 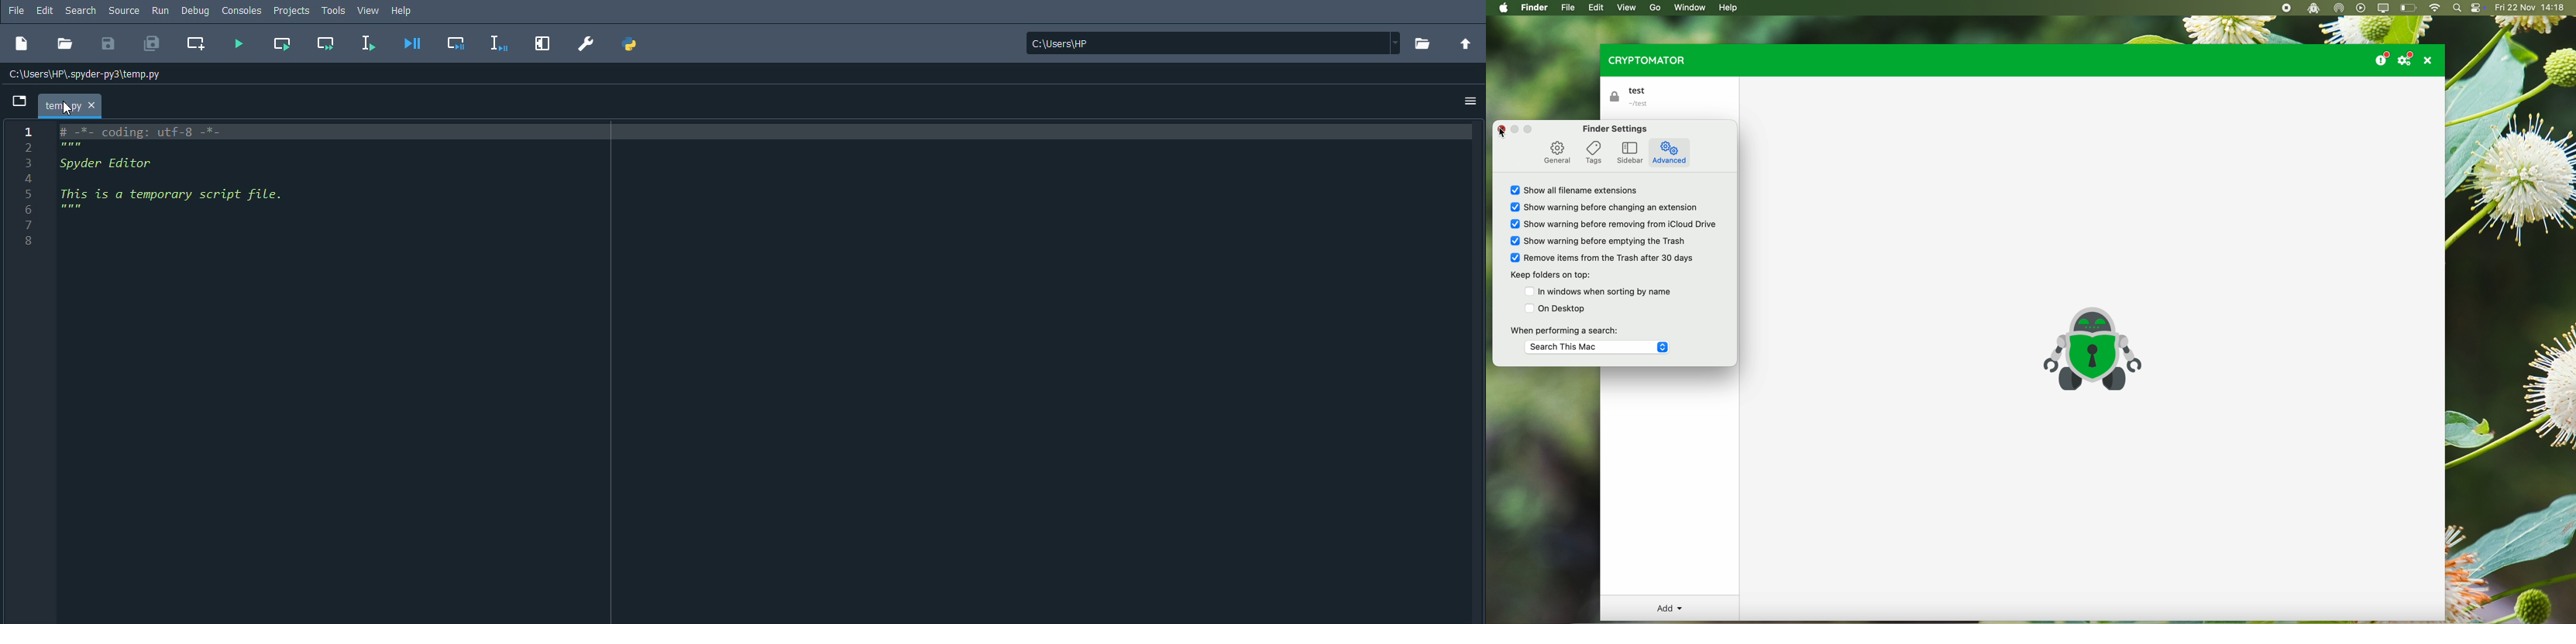 I want to click on Options, so click(x=1470, y=101).